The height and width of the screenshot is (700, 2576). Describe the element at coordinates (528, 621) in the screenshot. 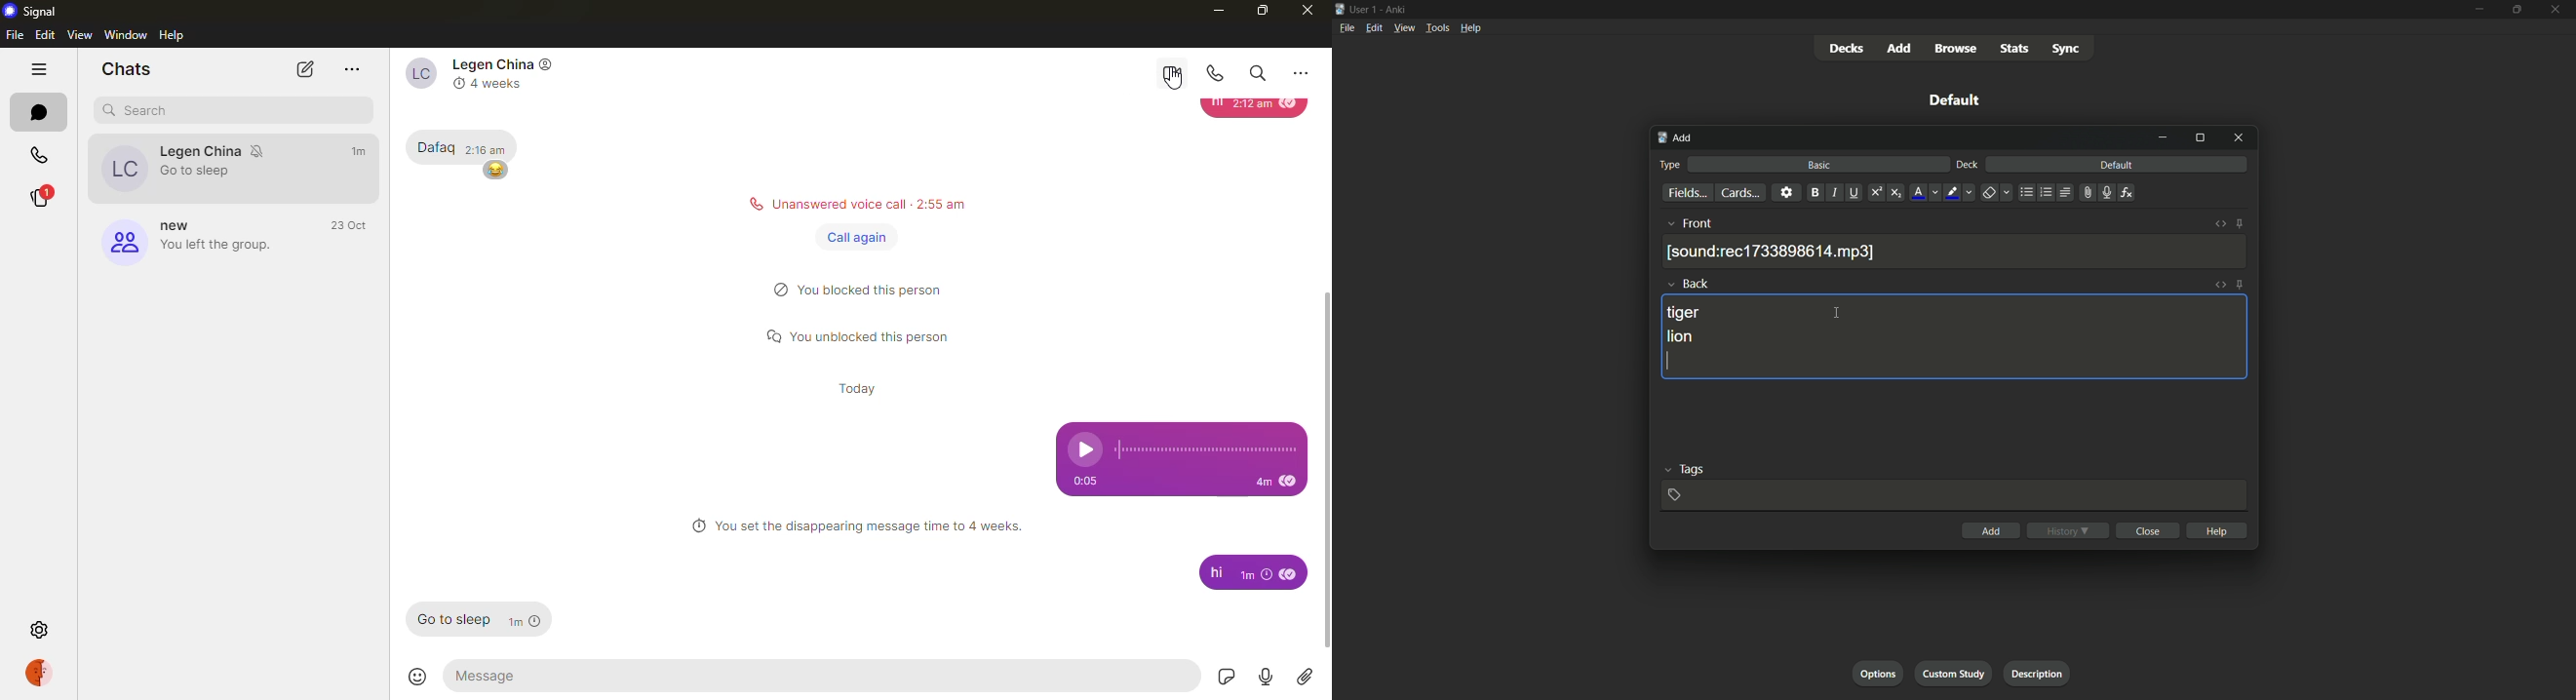

I see `1m` at that location.